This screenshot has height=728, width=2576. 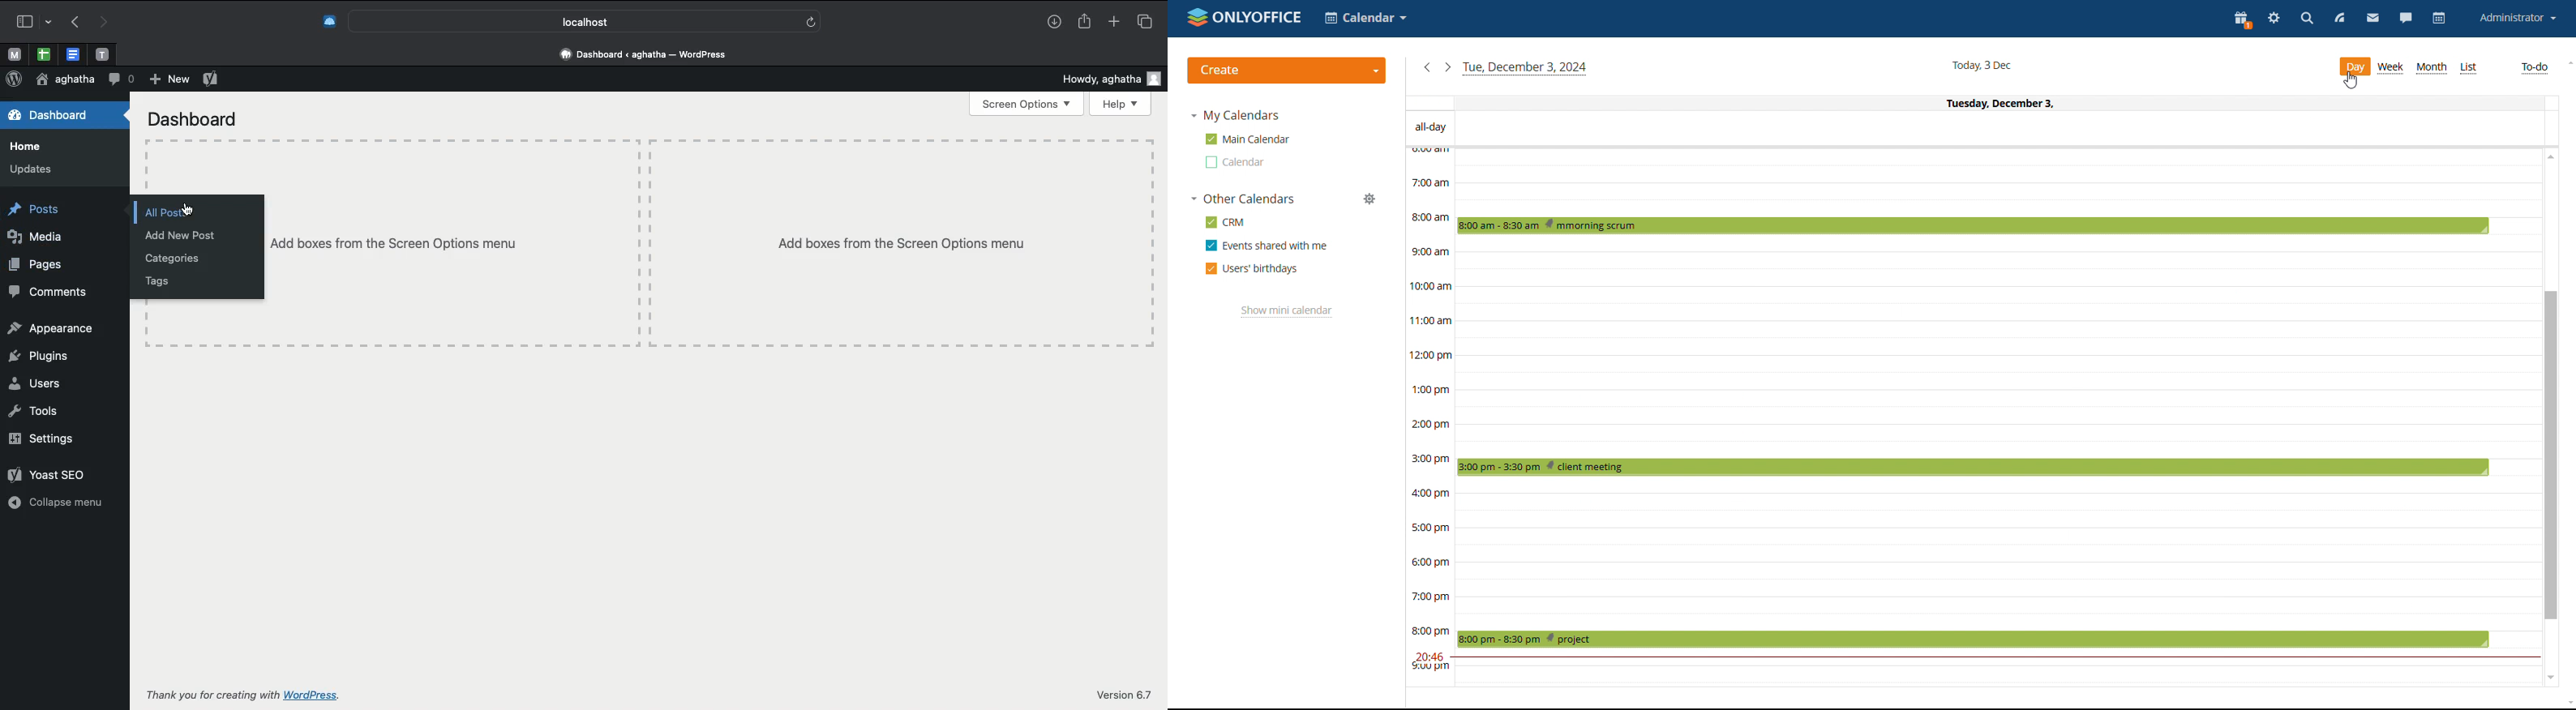 What do you see at coordinates (15, 53) in the screenshot?
I see `Pinned tabs` at bounding box center [15, 53].